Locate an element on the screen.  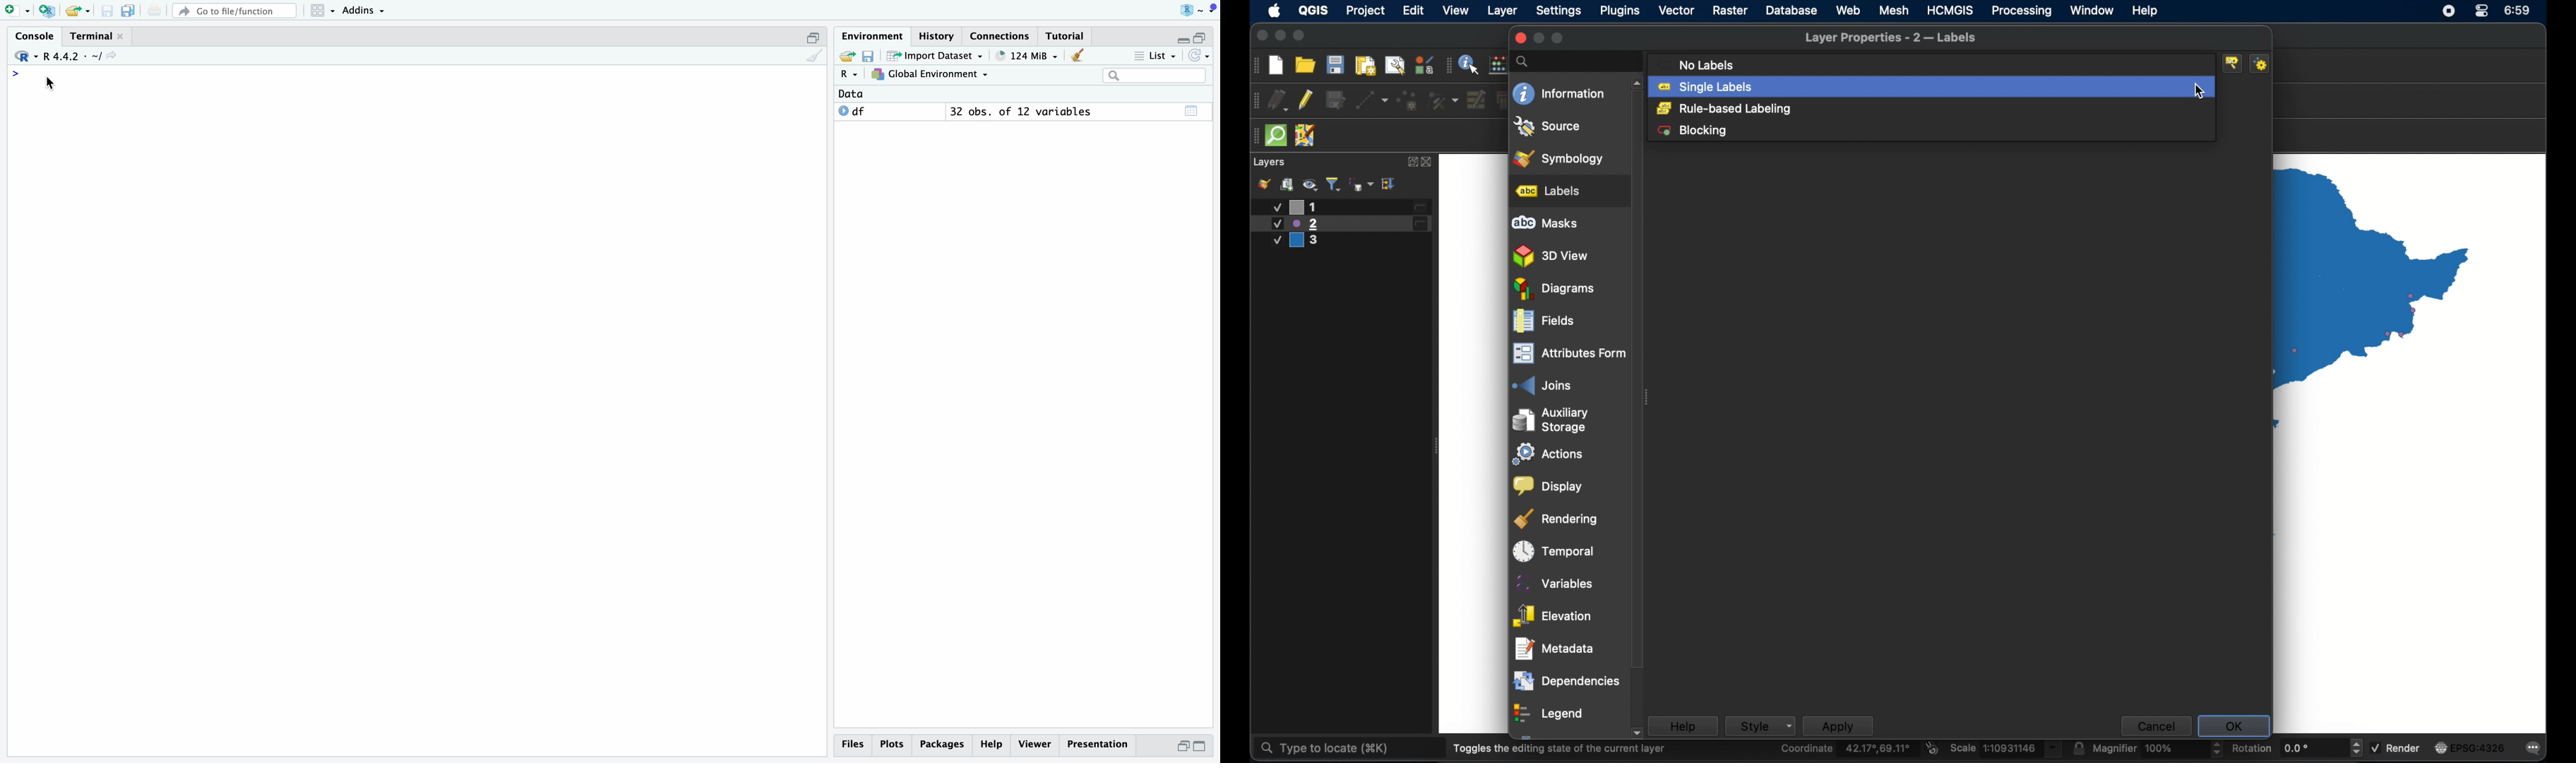
search box is located at coordinates (1155, 76).